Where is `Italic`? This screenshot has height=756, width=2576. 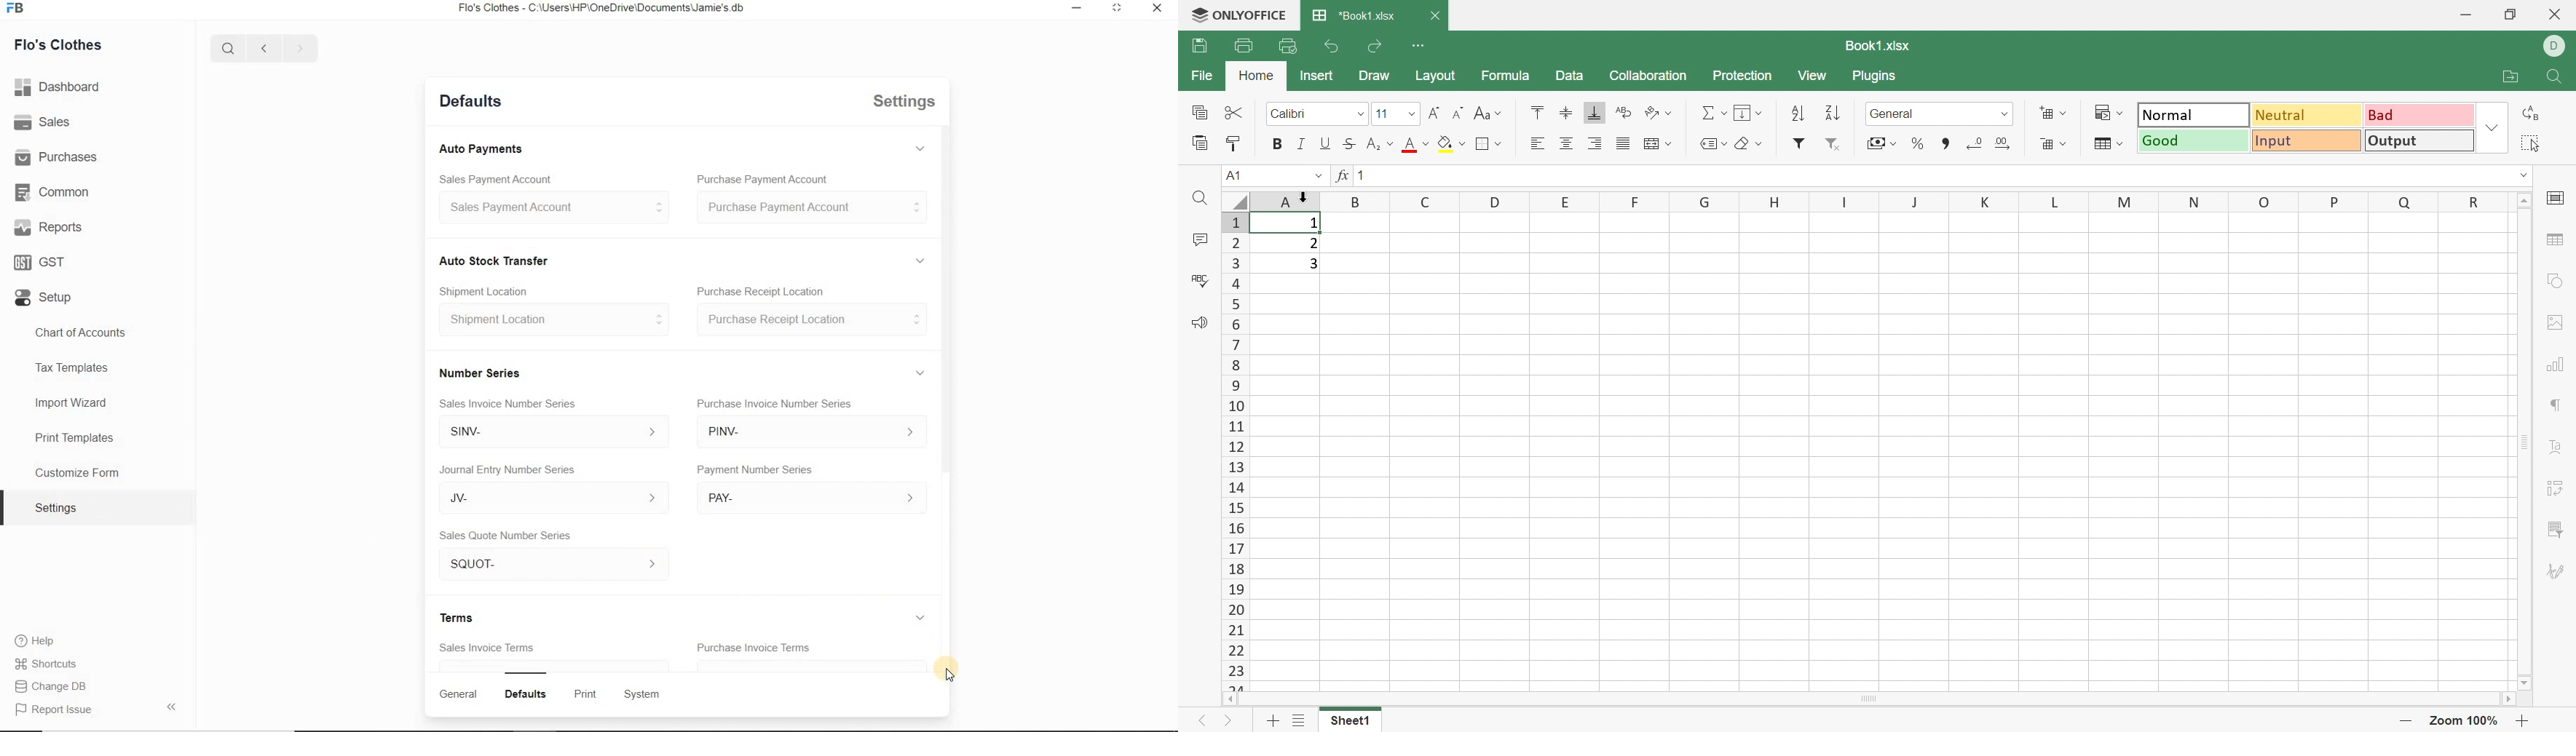
Italic is located at coordinates (1301, 143).